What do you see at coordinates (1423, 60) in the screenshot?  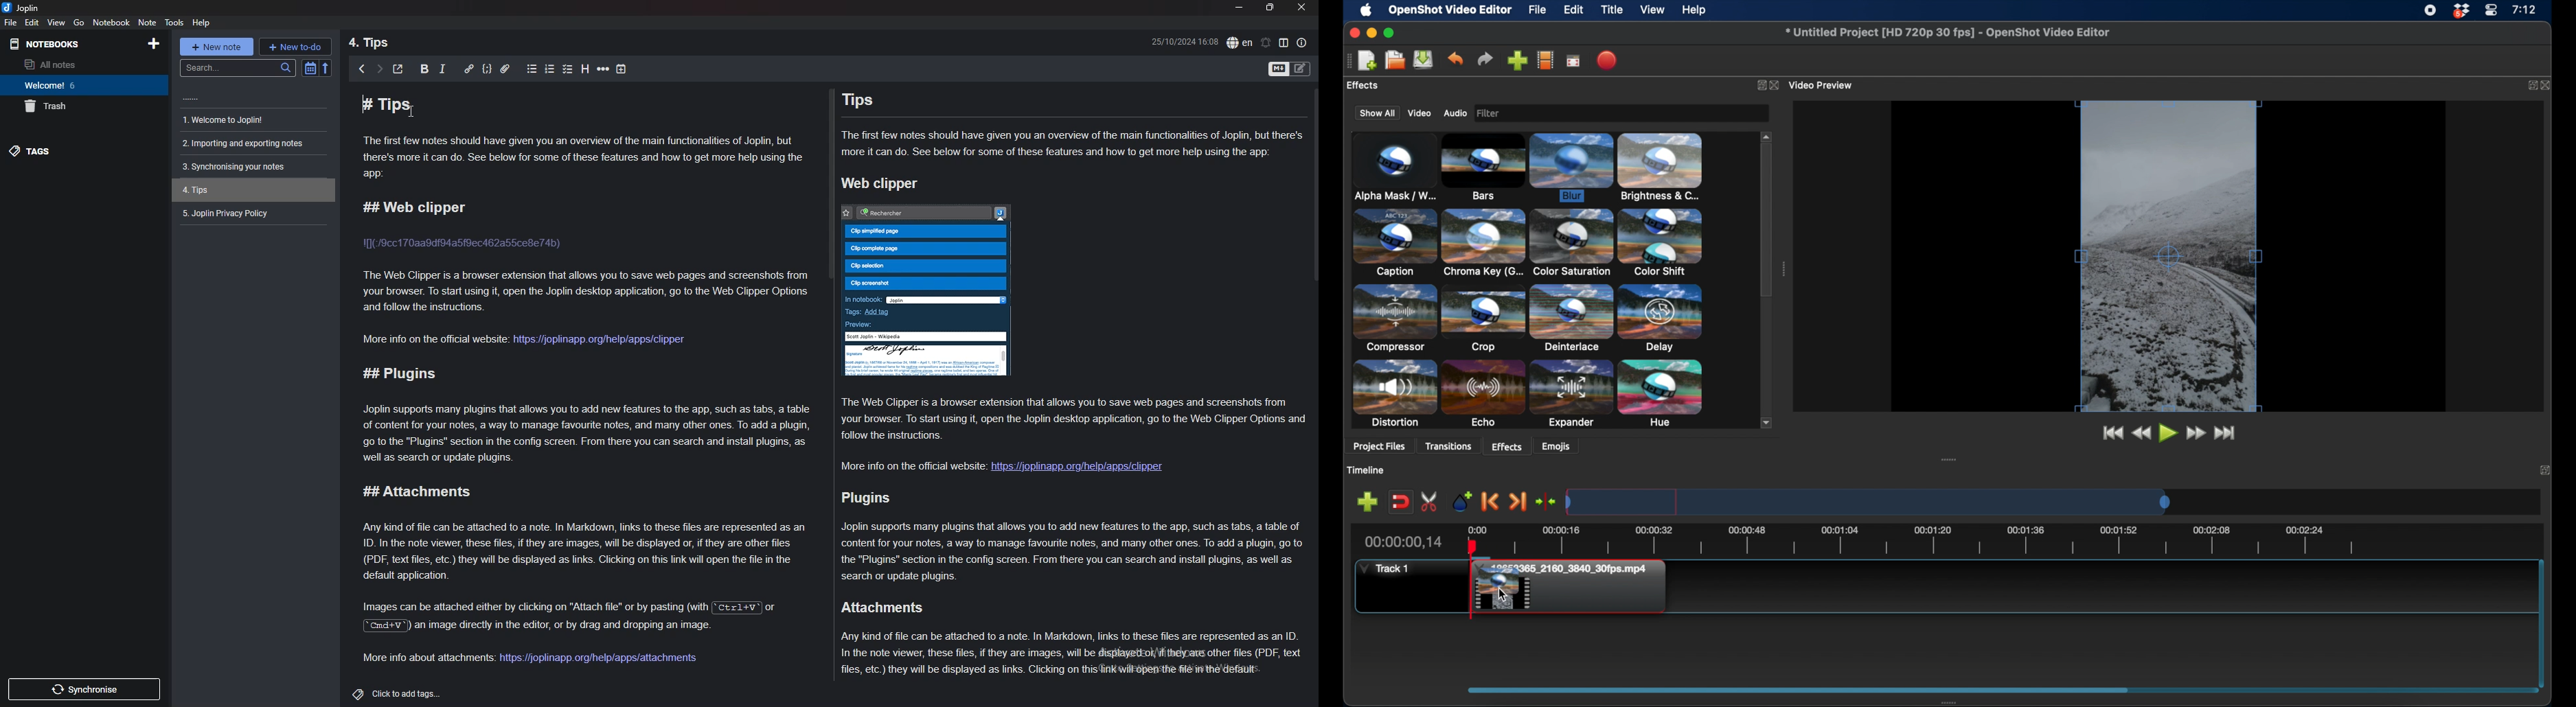 I see `save project` at bounding box center [1423, 60].